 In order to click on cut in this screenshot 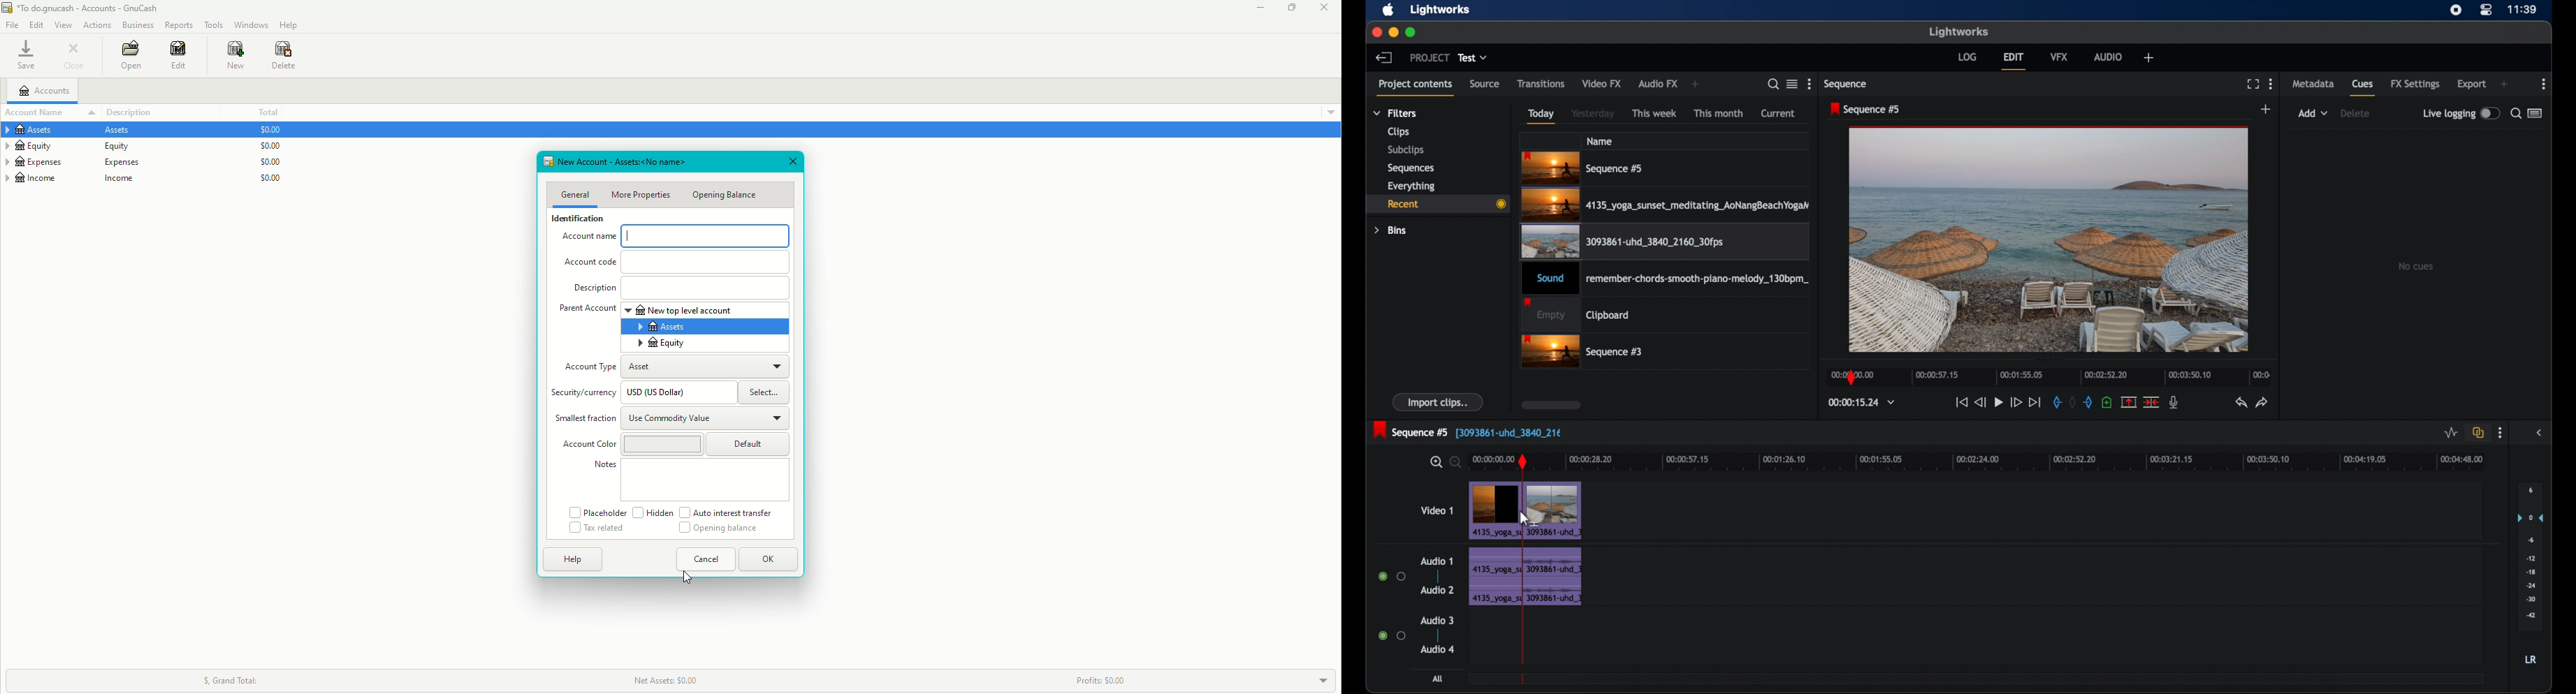, I will do `click(2151, 402)`.